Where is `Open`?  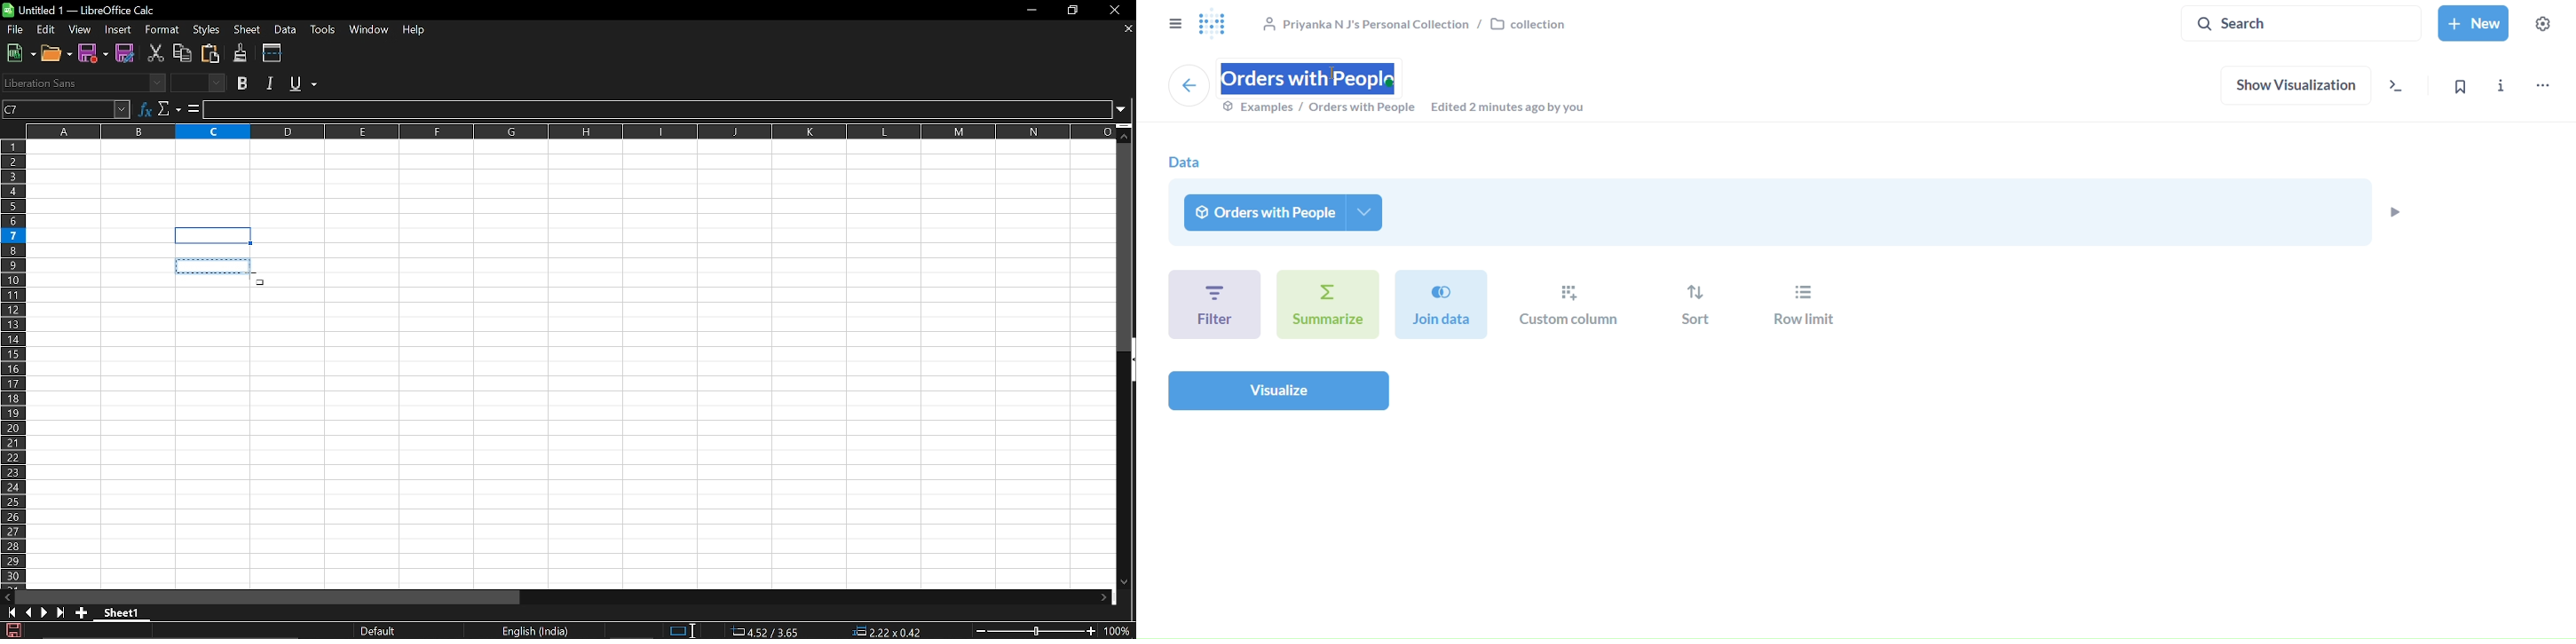
Open is located at coordinates (57, 53).